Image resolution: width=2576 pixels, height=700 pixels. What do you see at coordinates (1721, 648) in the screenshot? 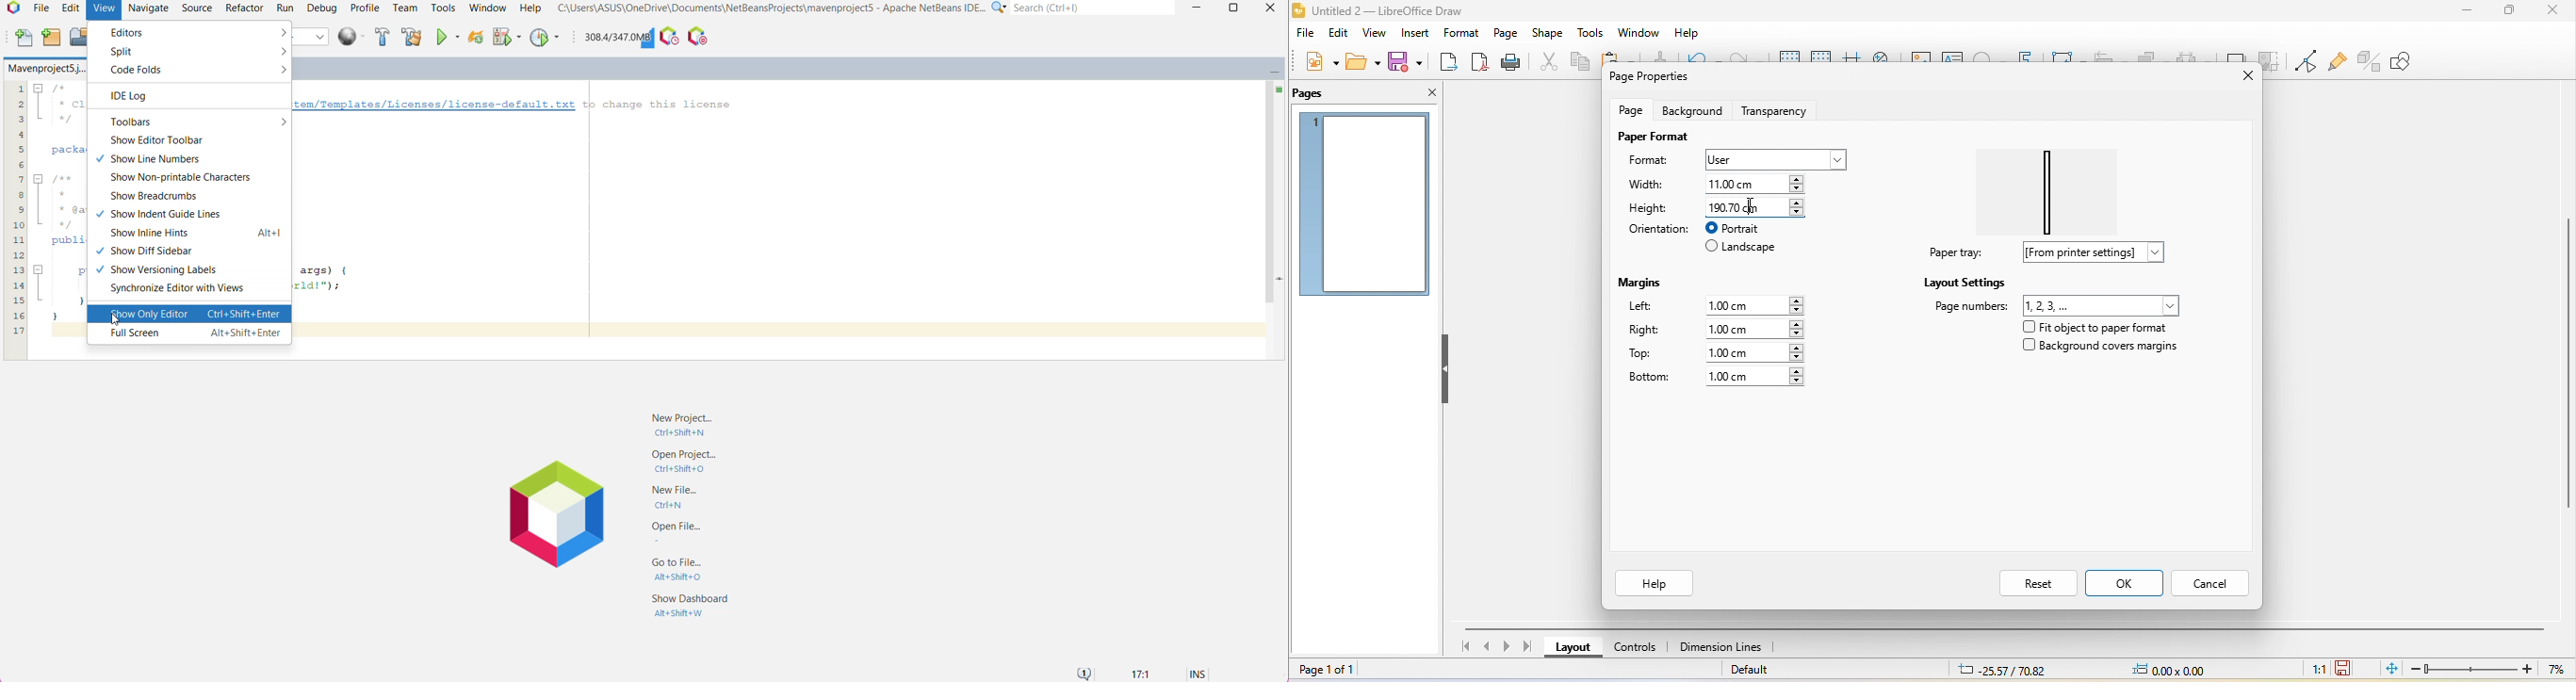
I see `dimension line` at bounding box center [1721, 648].